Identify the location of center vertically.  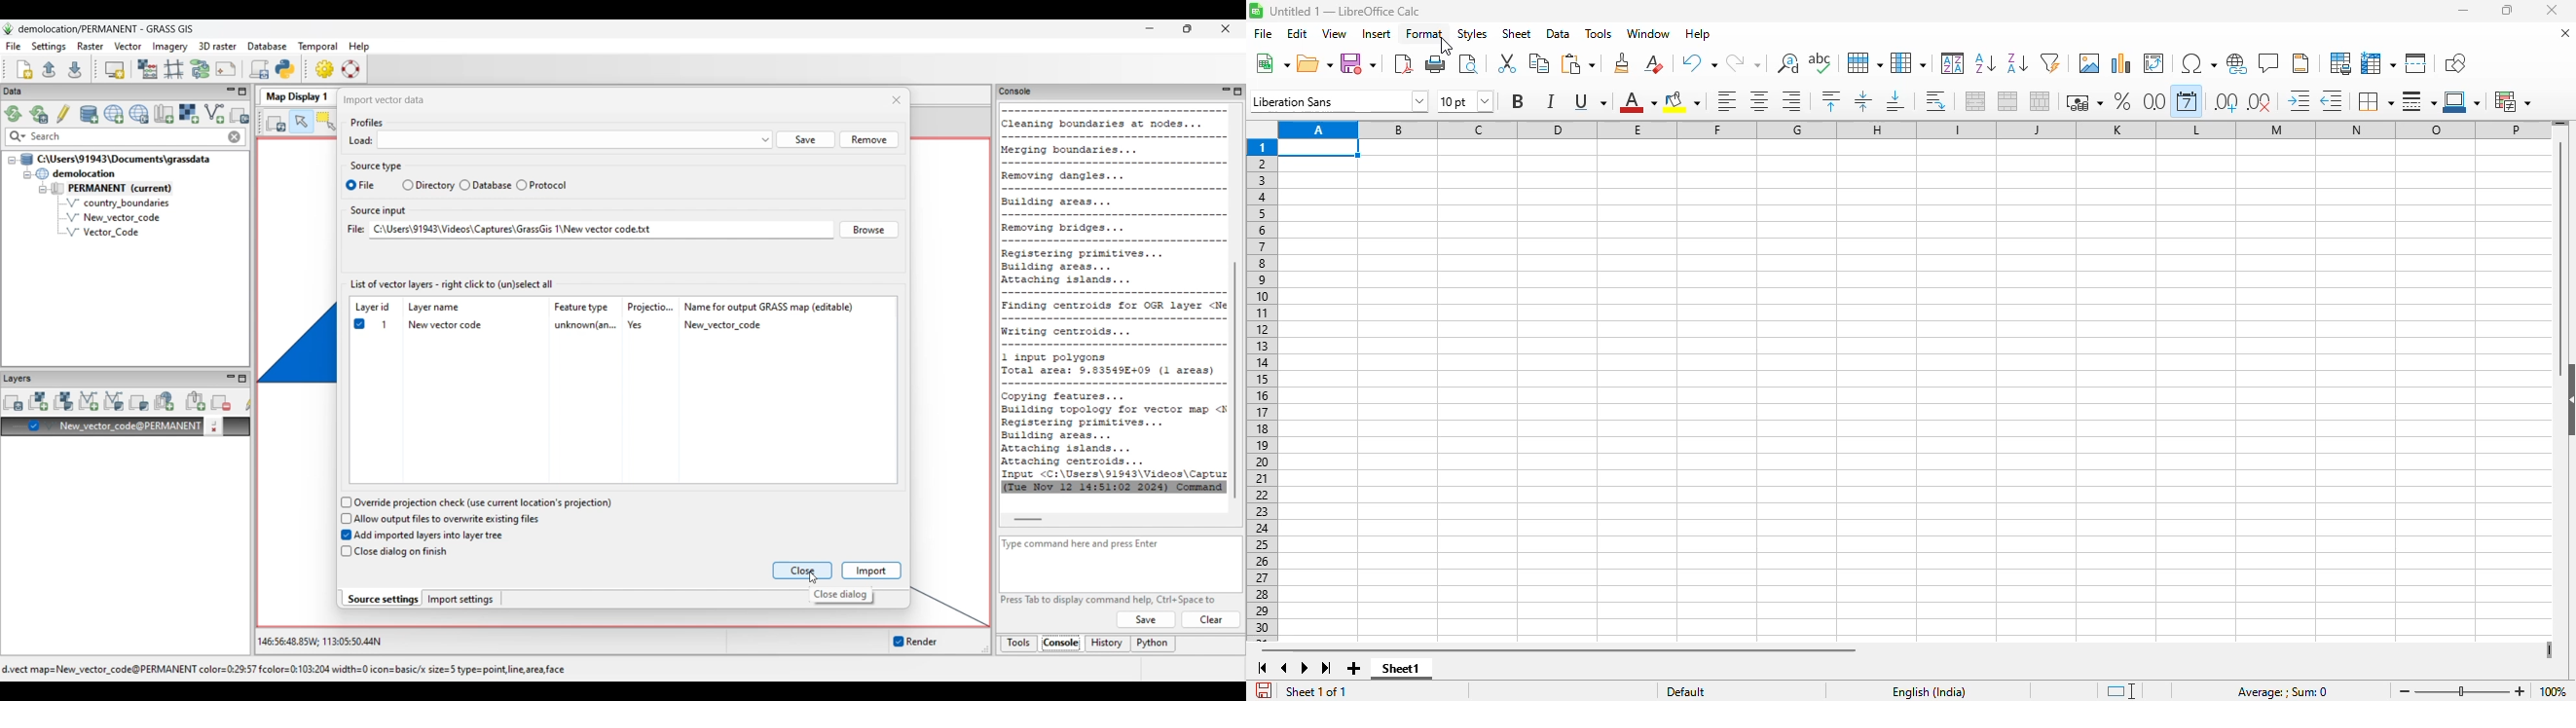
(1862, 101).